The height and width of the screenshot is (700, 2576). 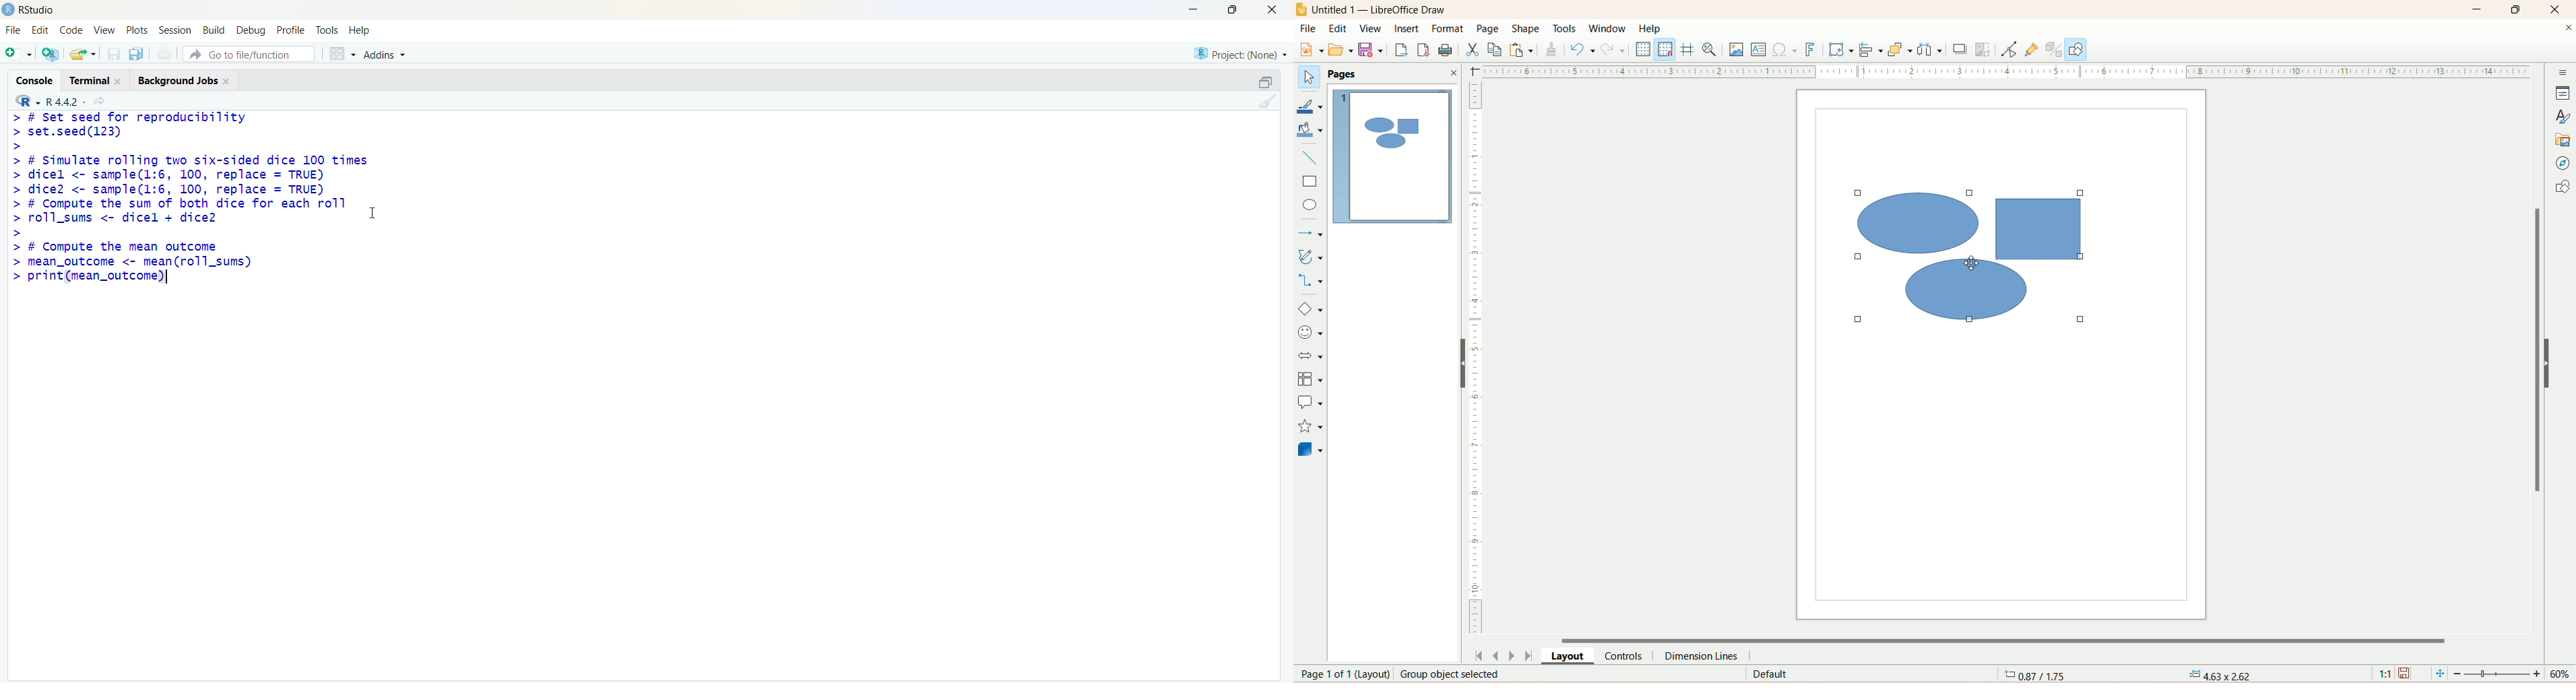 I want to click on helplines, so click(x=1688, y=50).